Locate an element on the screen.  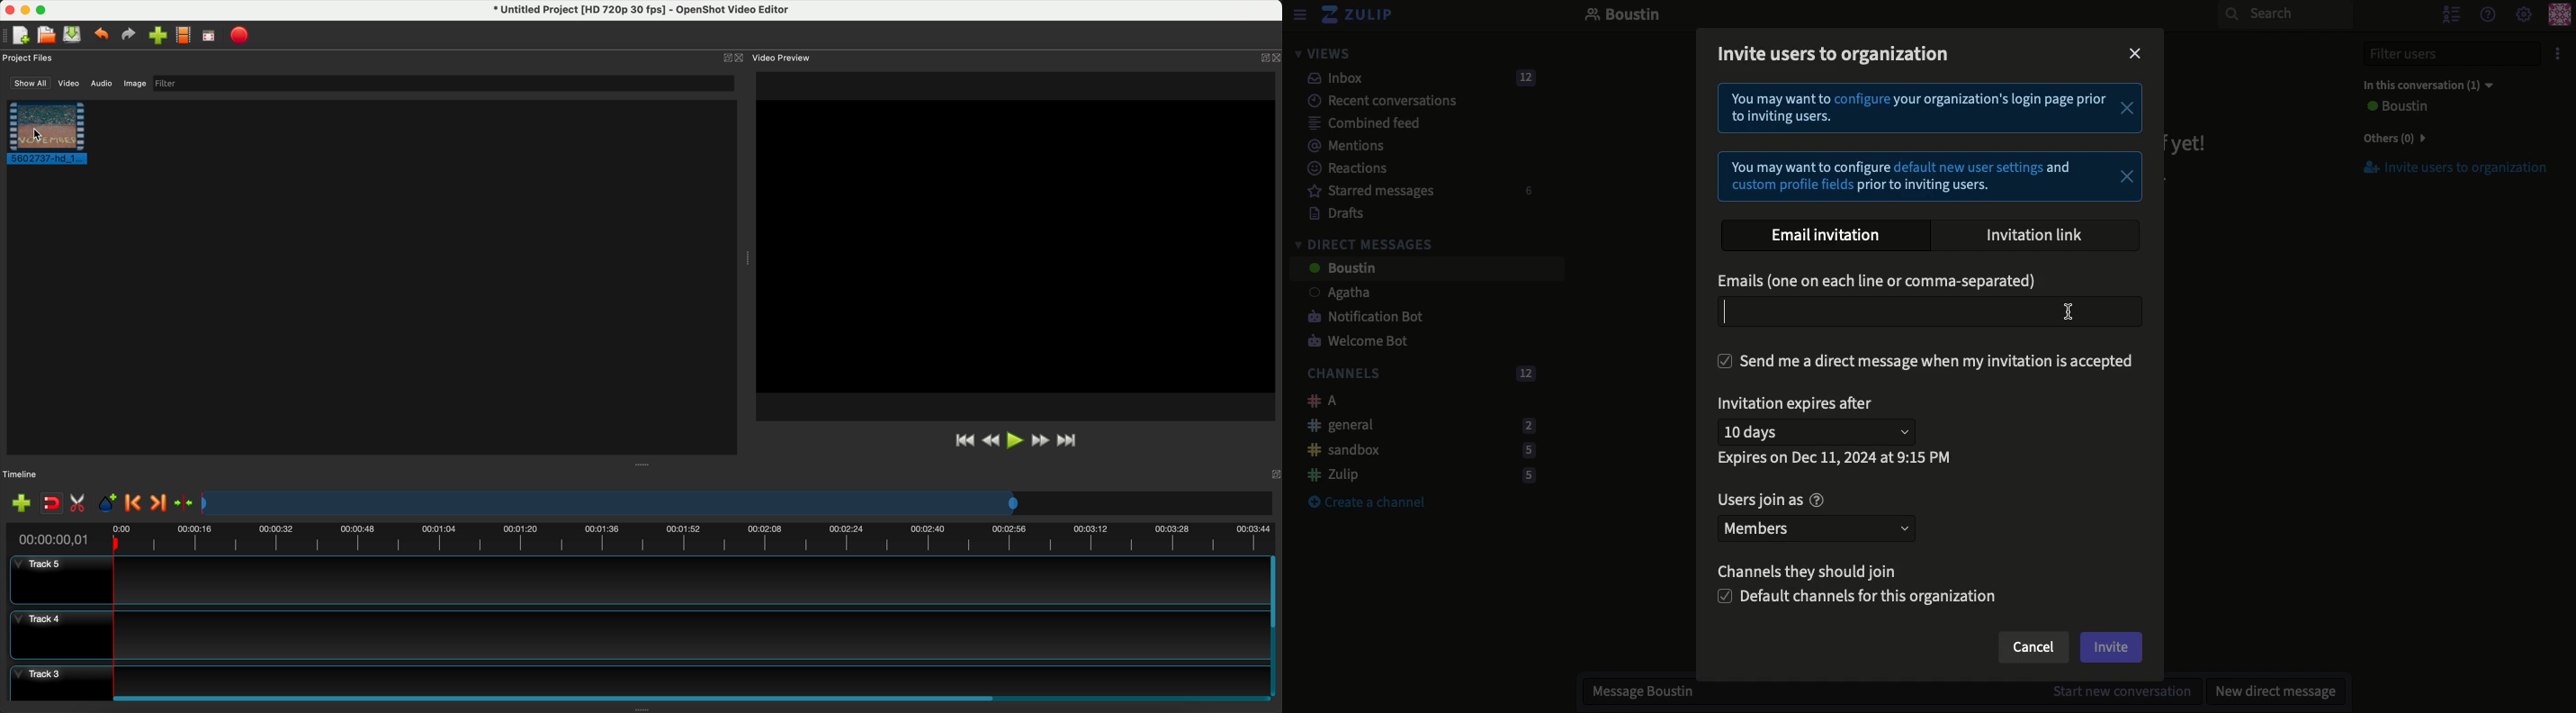
Channels is located at coordinates (1417, 375).